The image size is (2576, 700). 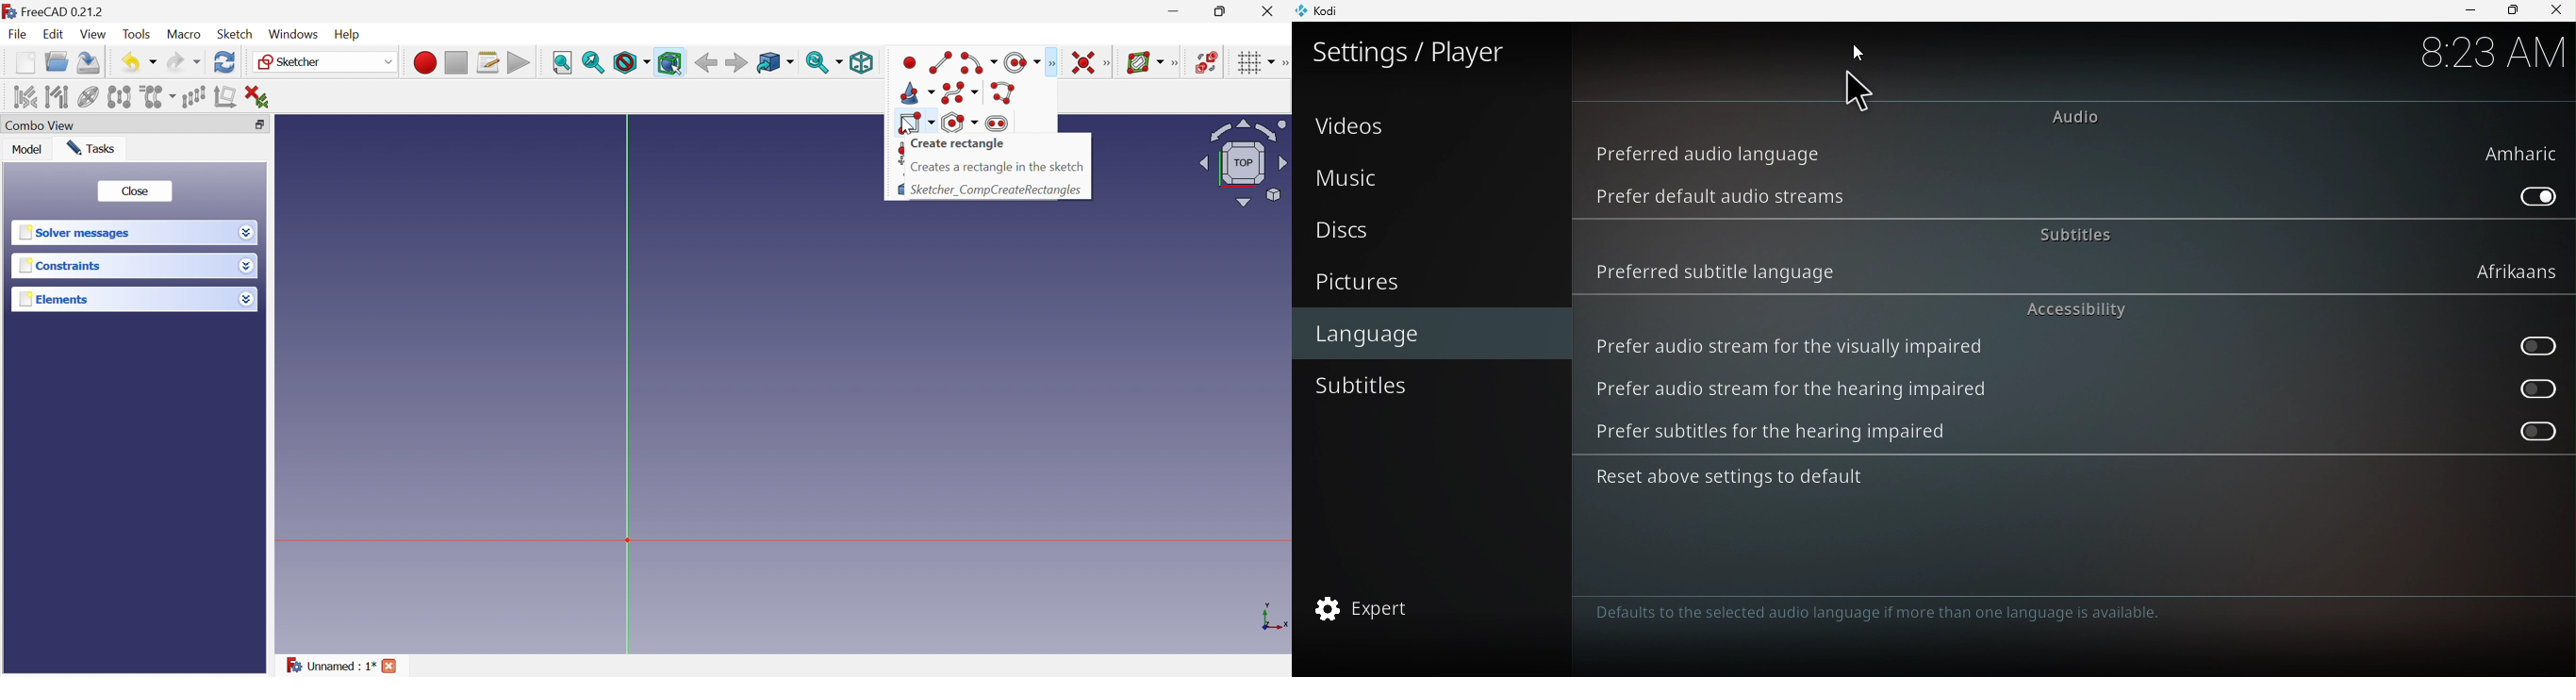 I want to click on View, so click(x=92, y=35).